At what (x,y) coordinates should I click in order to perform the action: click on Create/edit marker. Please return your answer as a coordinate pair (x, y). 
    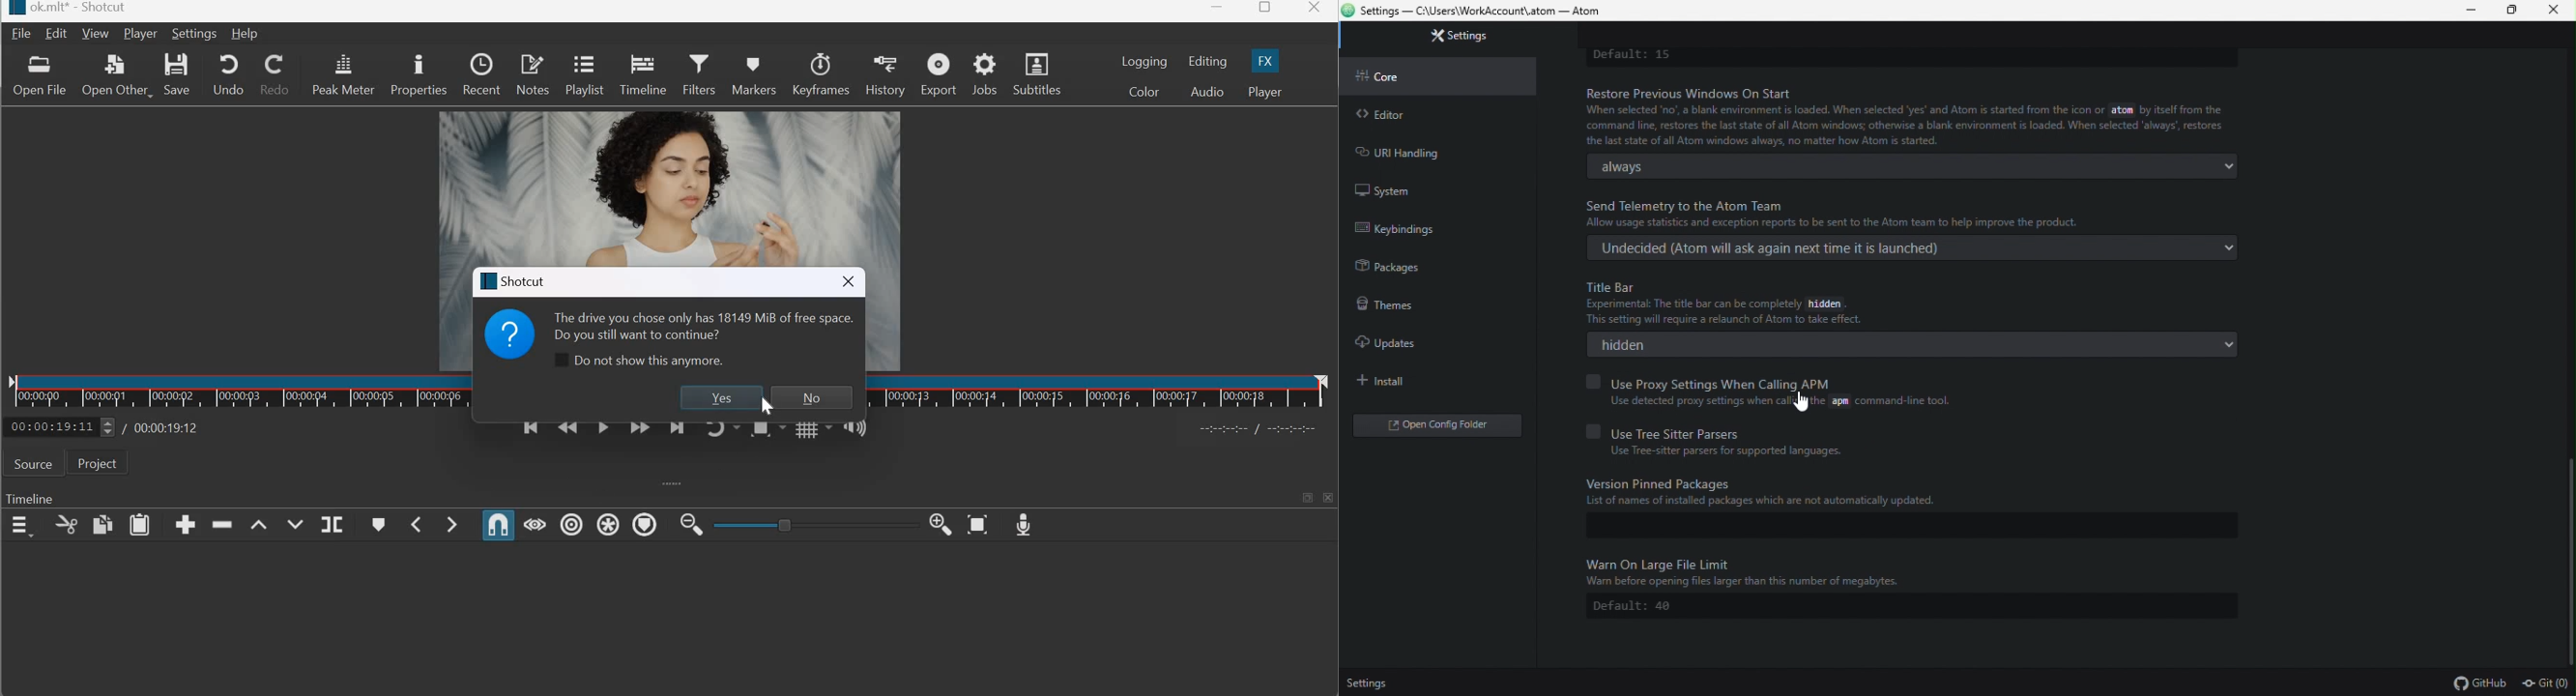
    Looking at the image, I should click on (378, 524).